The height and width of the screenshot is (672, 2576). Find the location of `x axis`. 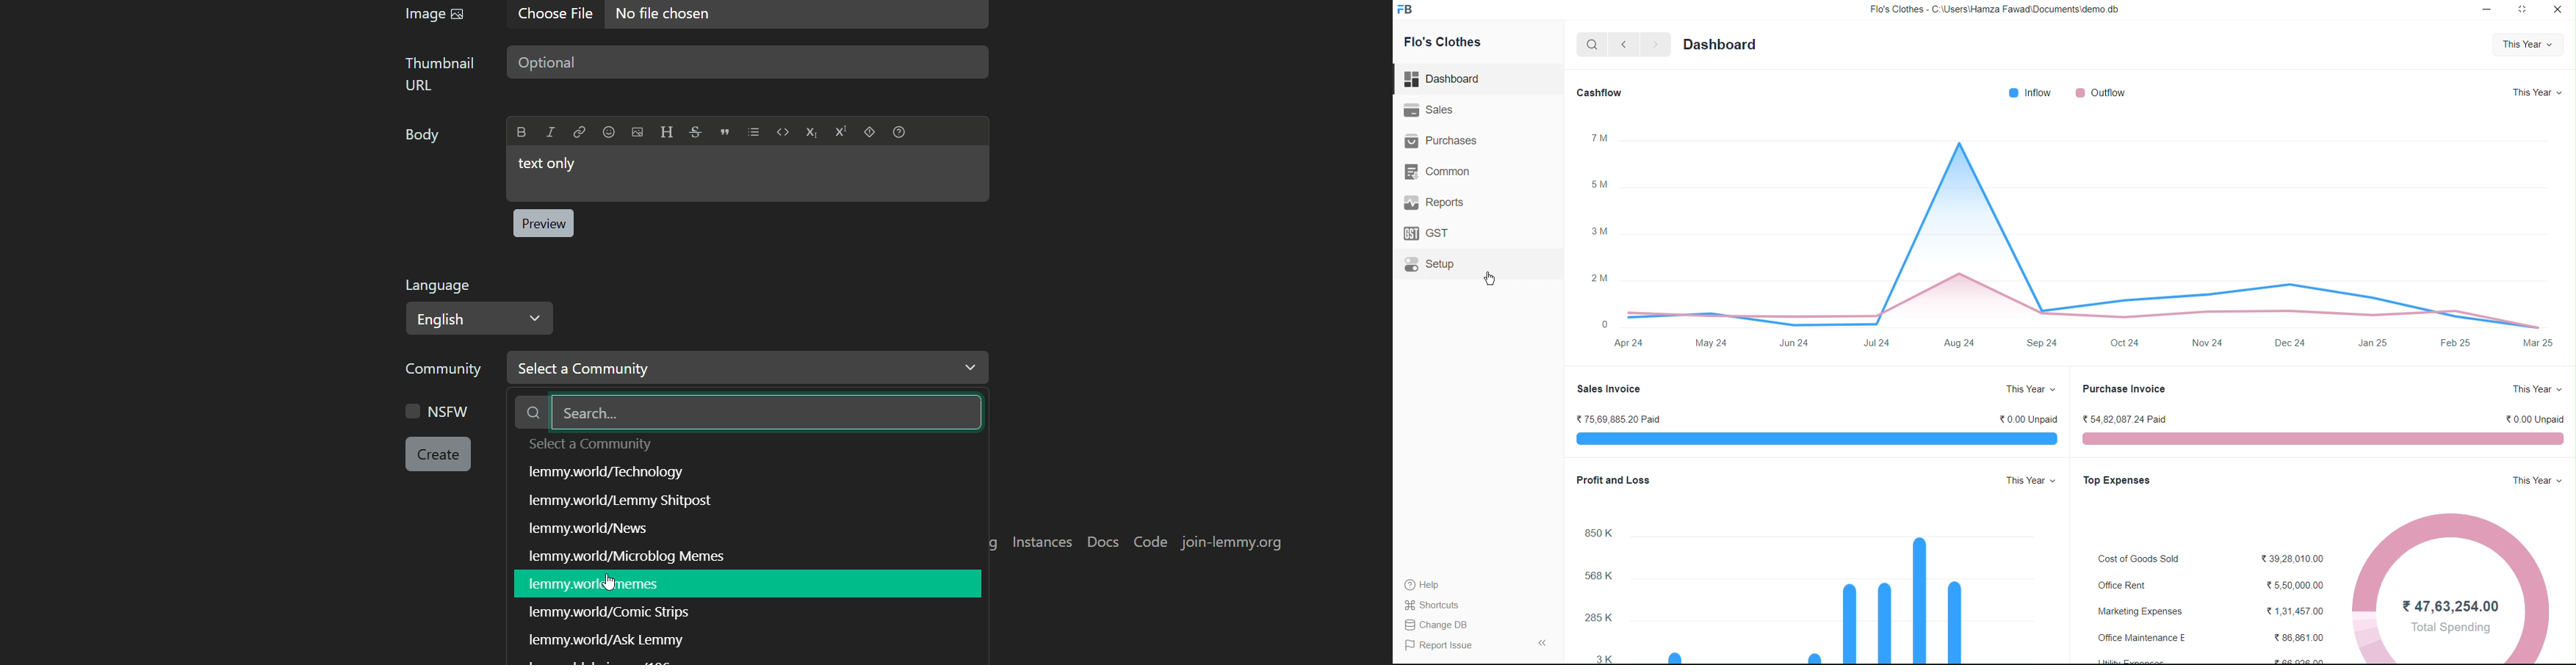

x axis is located at coordinates (1599, 229).